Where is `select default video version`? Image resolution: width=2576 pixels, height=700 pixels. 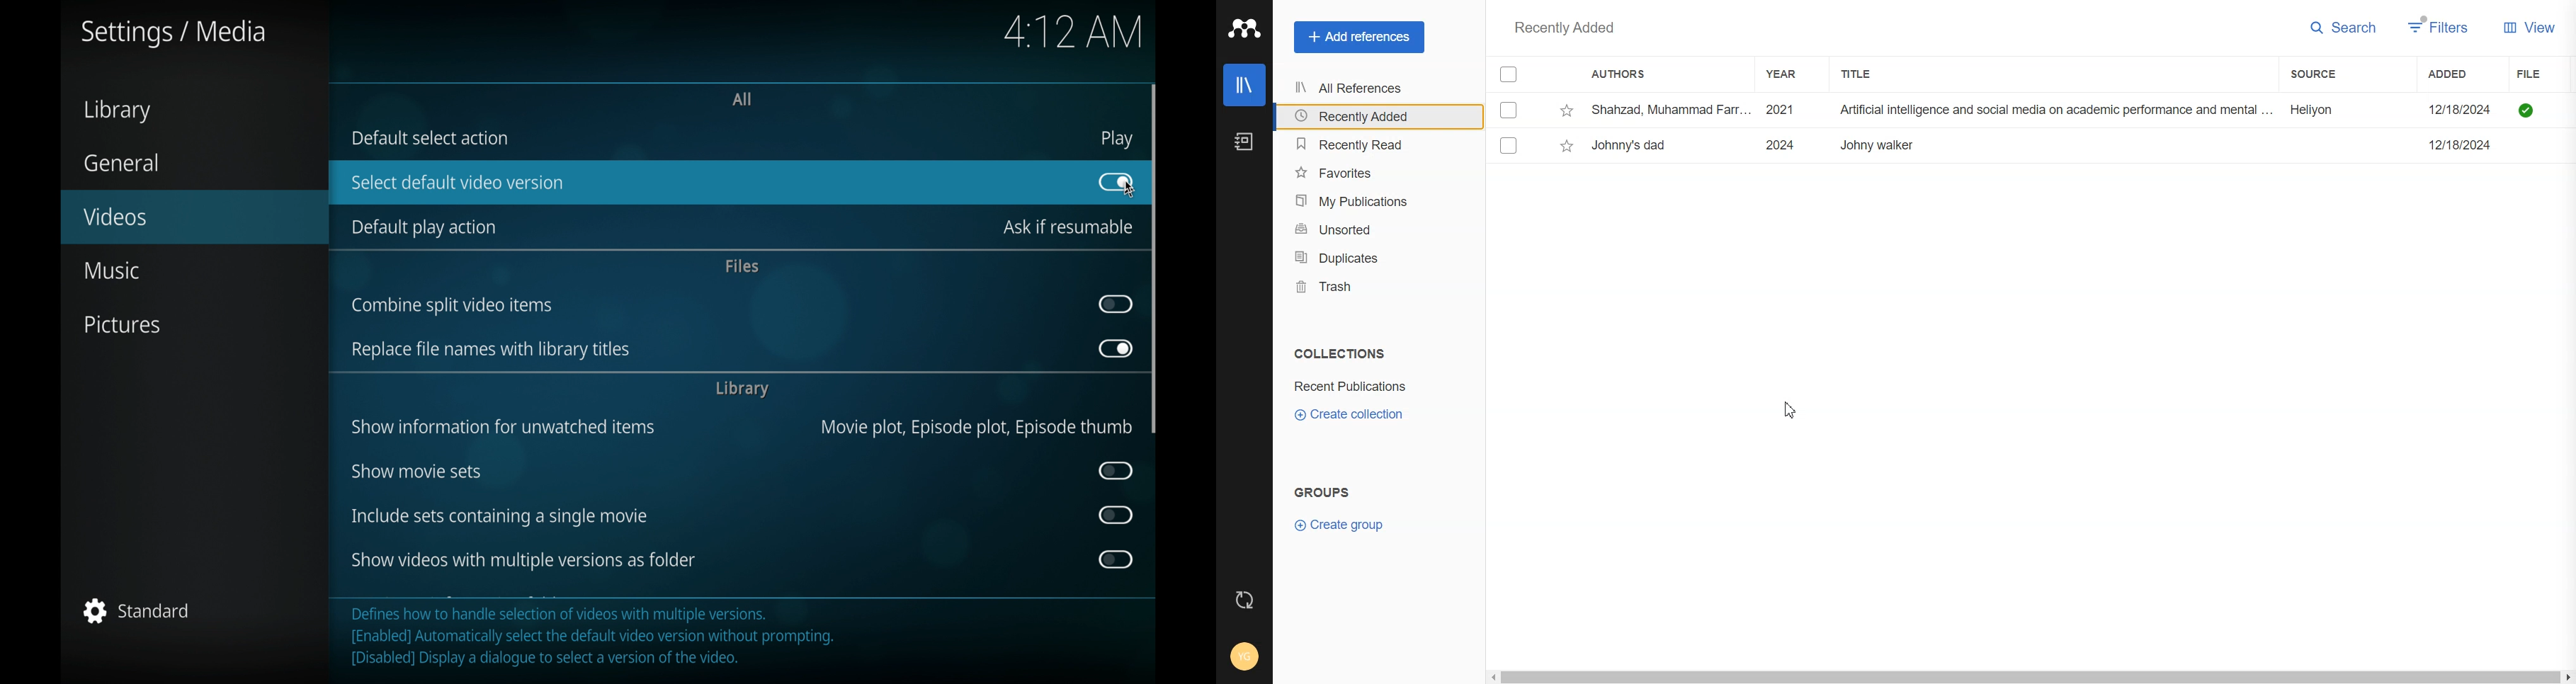
select default video version is located at coordinates (457, 182).